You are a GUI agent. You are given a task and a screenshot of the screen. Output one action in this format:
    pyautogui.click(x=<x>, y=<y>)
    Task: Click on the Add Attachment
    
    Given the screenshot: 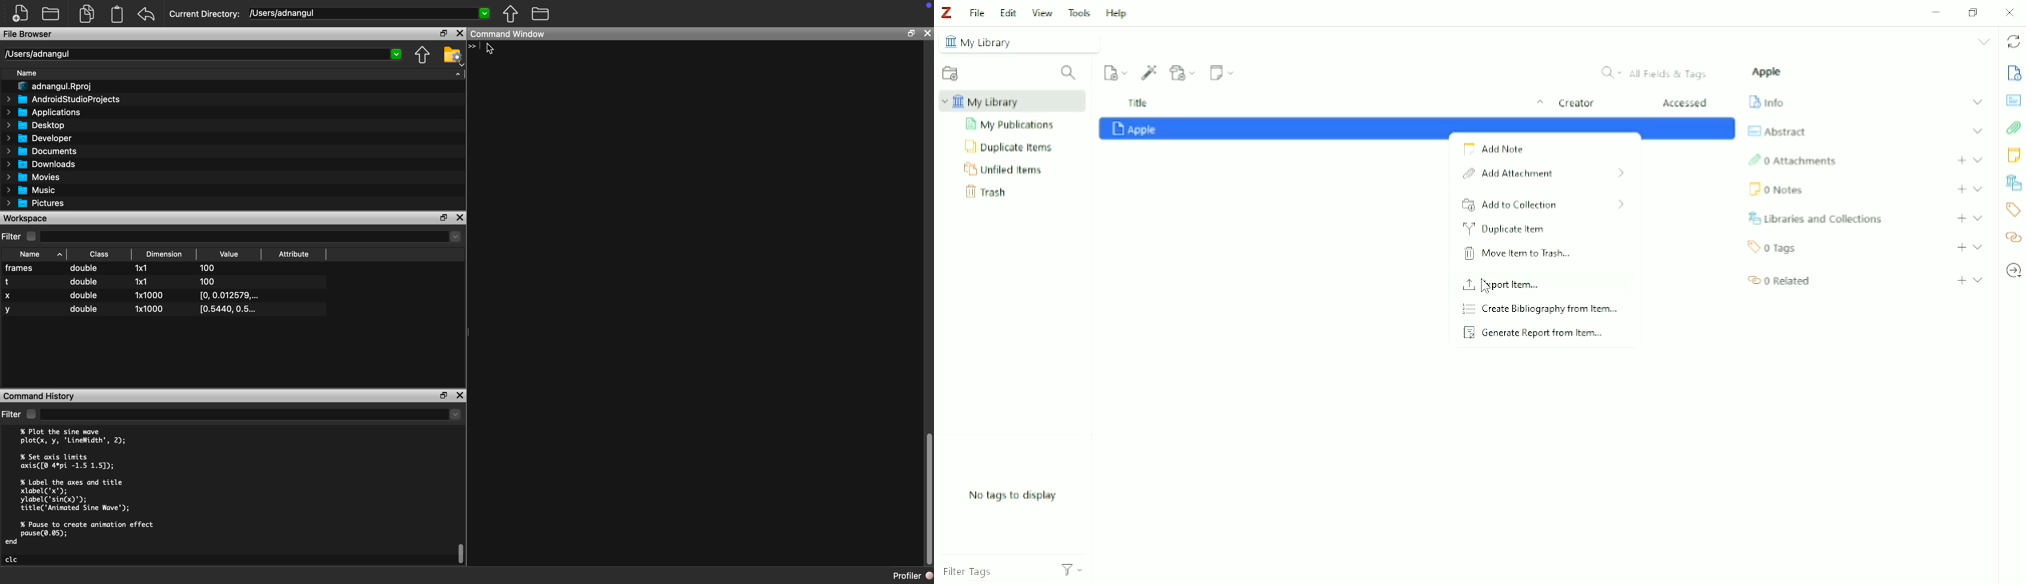 What is the action you would take?
    pyautogui.click(x=1183, y=72)
    